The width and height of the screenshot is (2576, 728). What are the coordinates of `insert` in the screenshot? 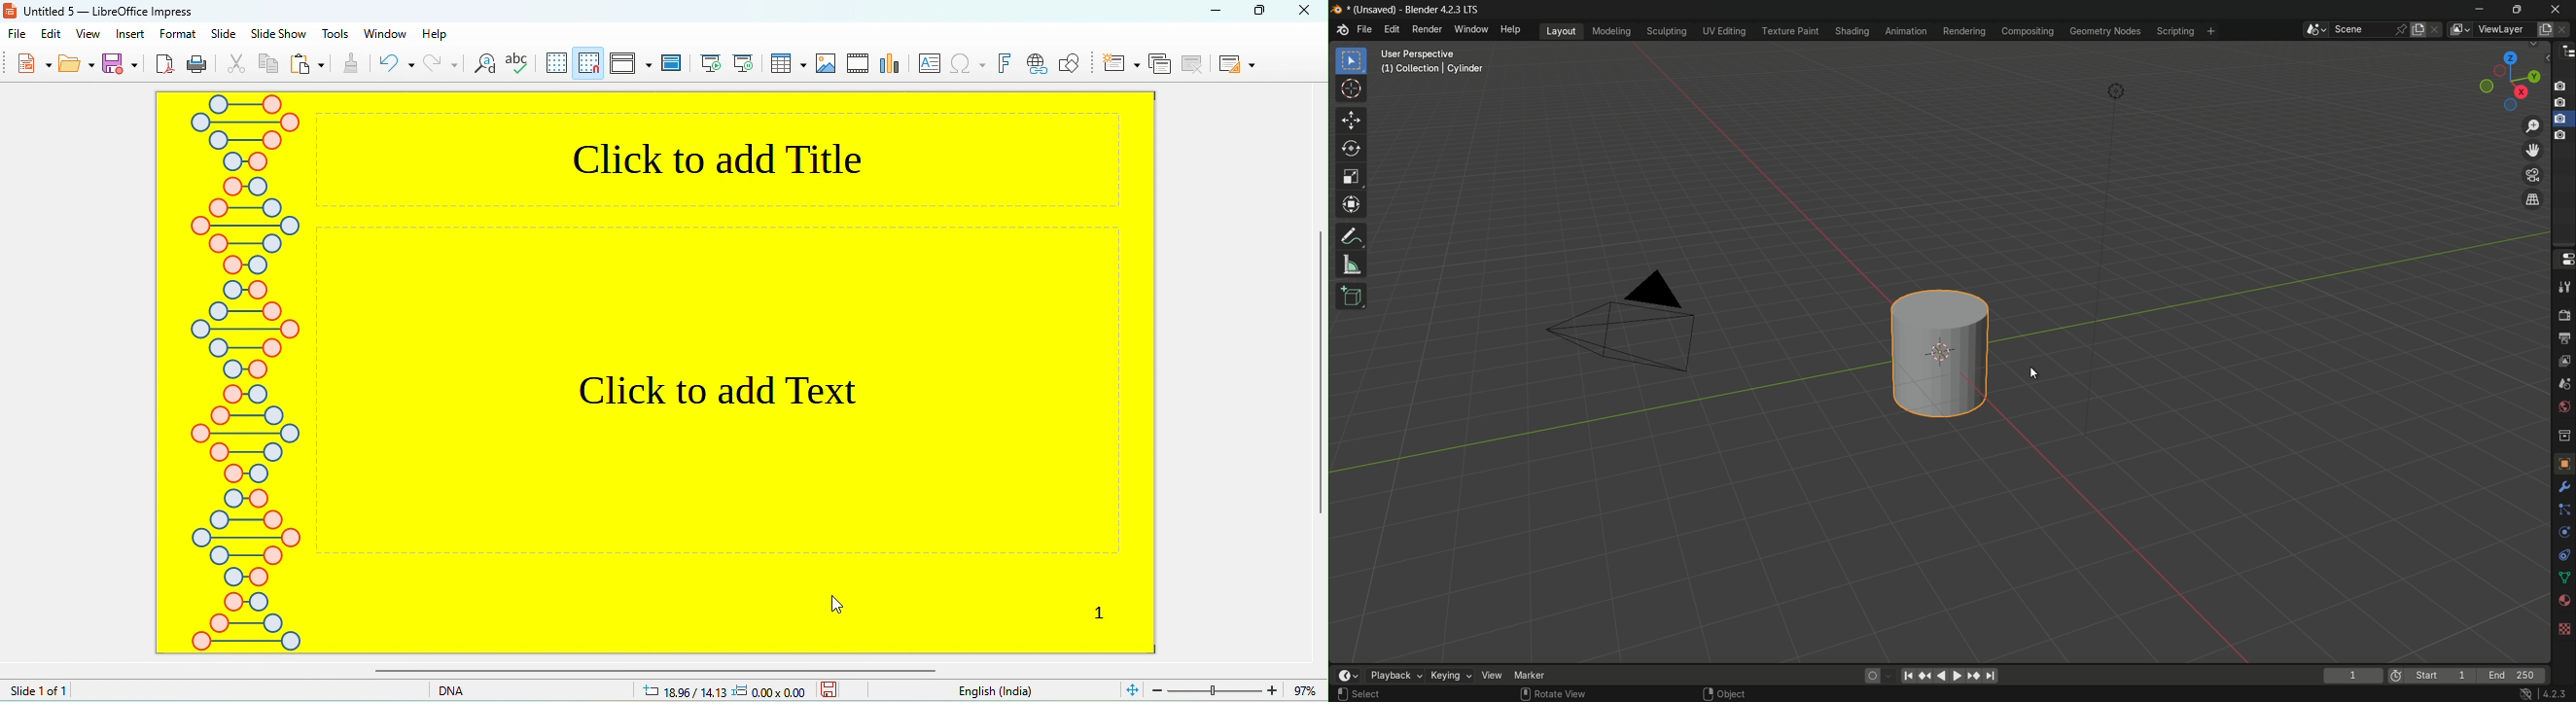 It's located at (131, 34).